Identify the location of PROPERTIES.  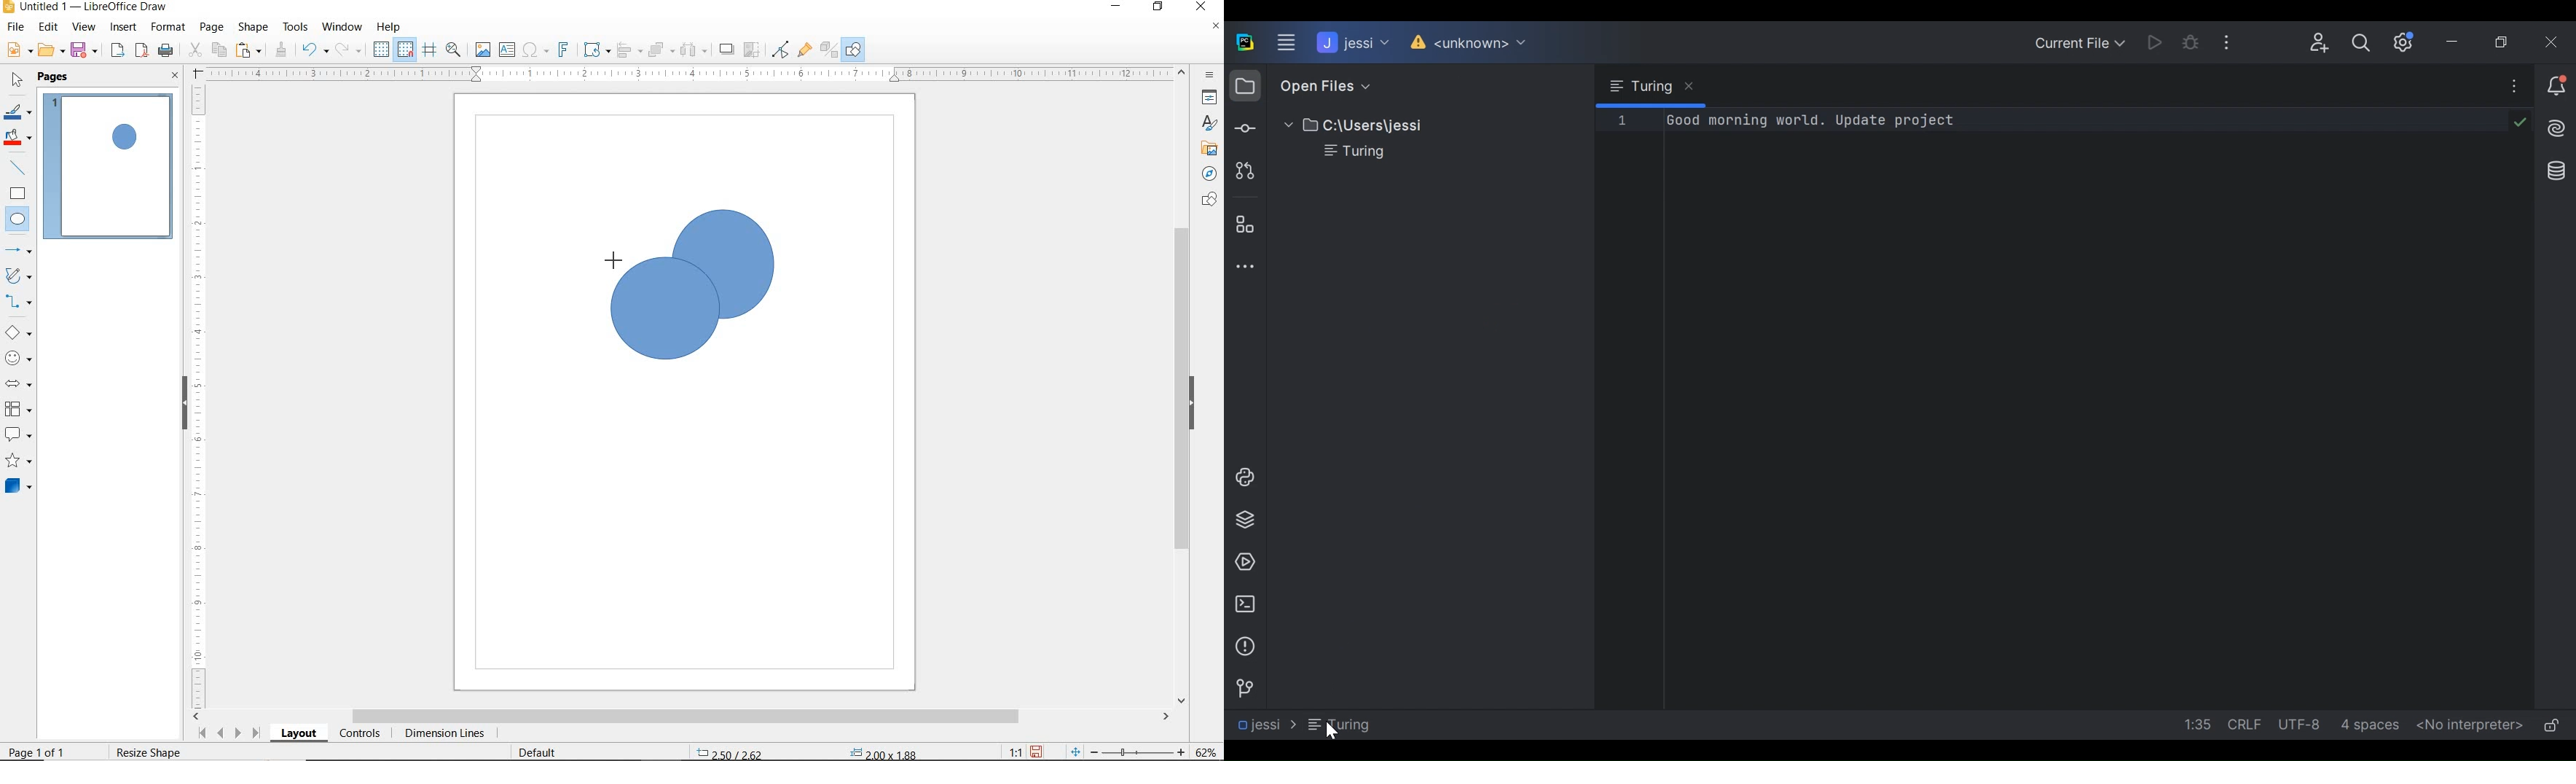
(1212, 100).